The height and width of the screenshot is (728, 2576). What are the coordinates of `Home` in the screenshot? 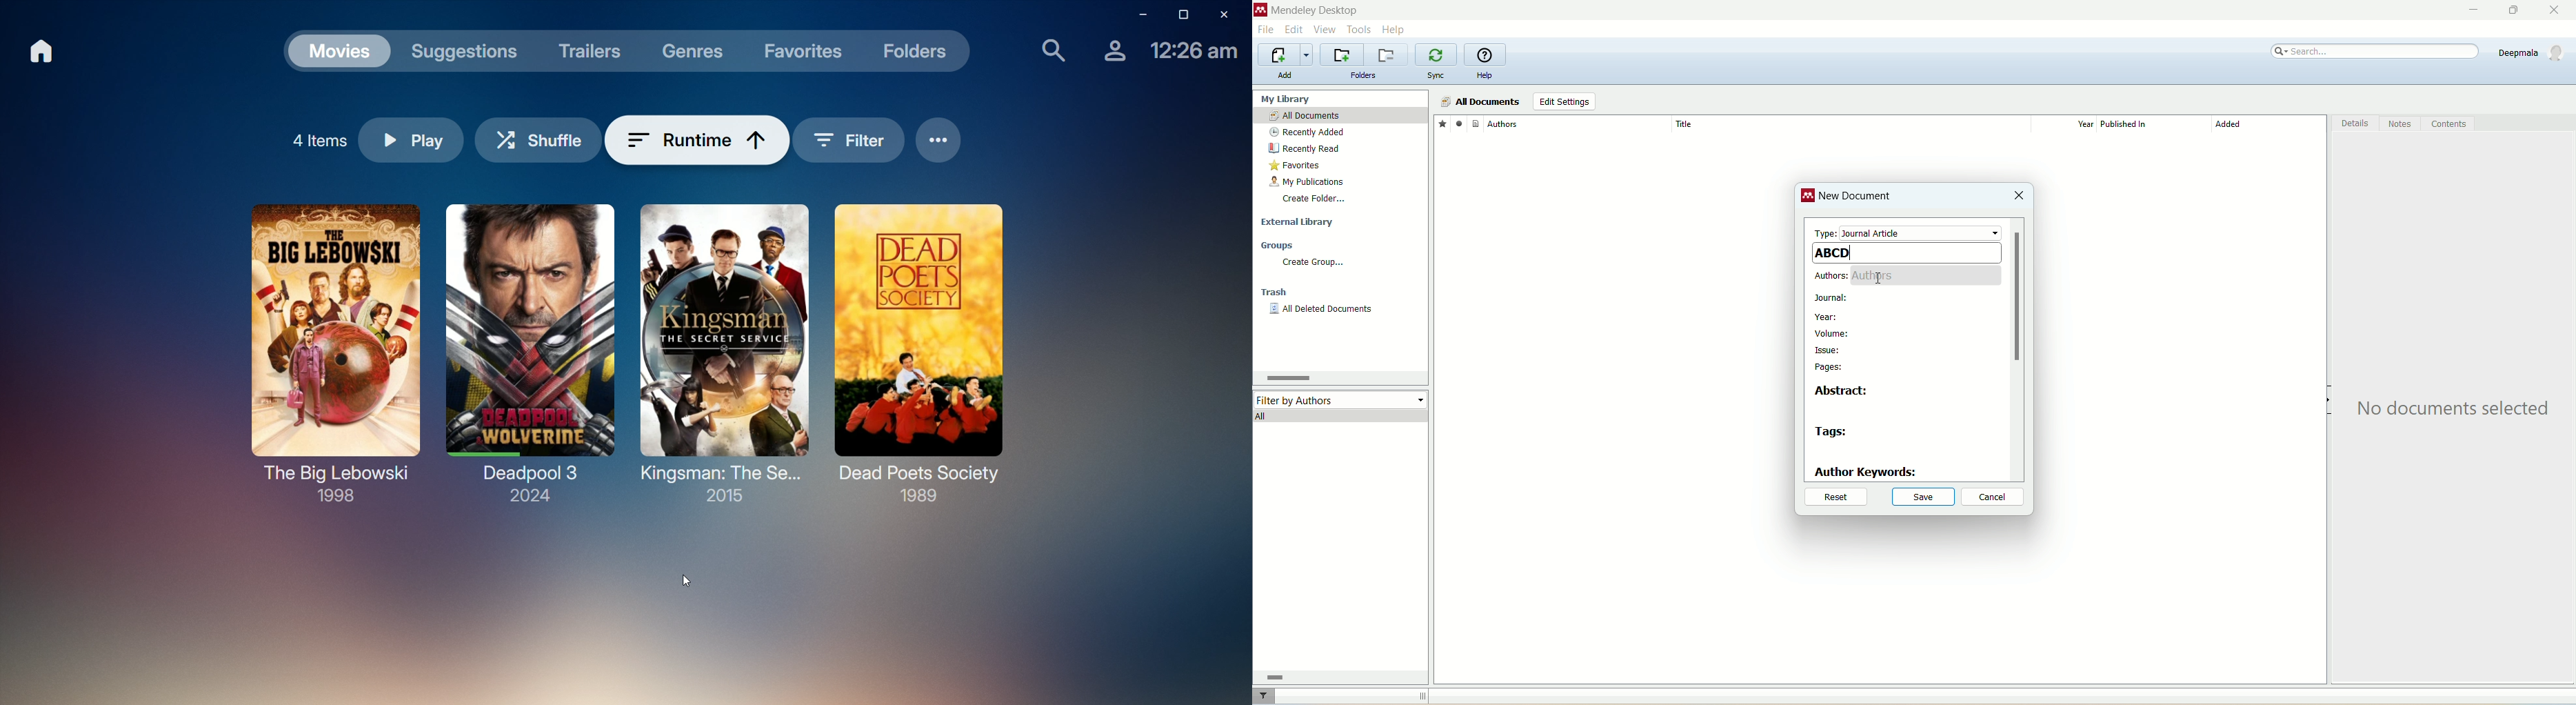 It's located at (44, 54).